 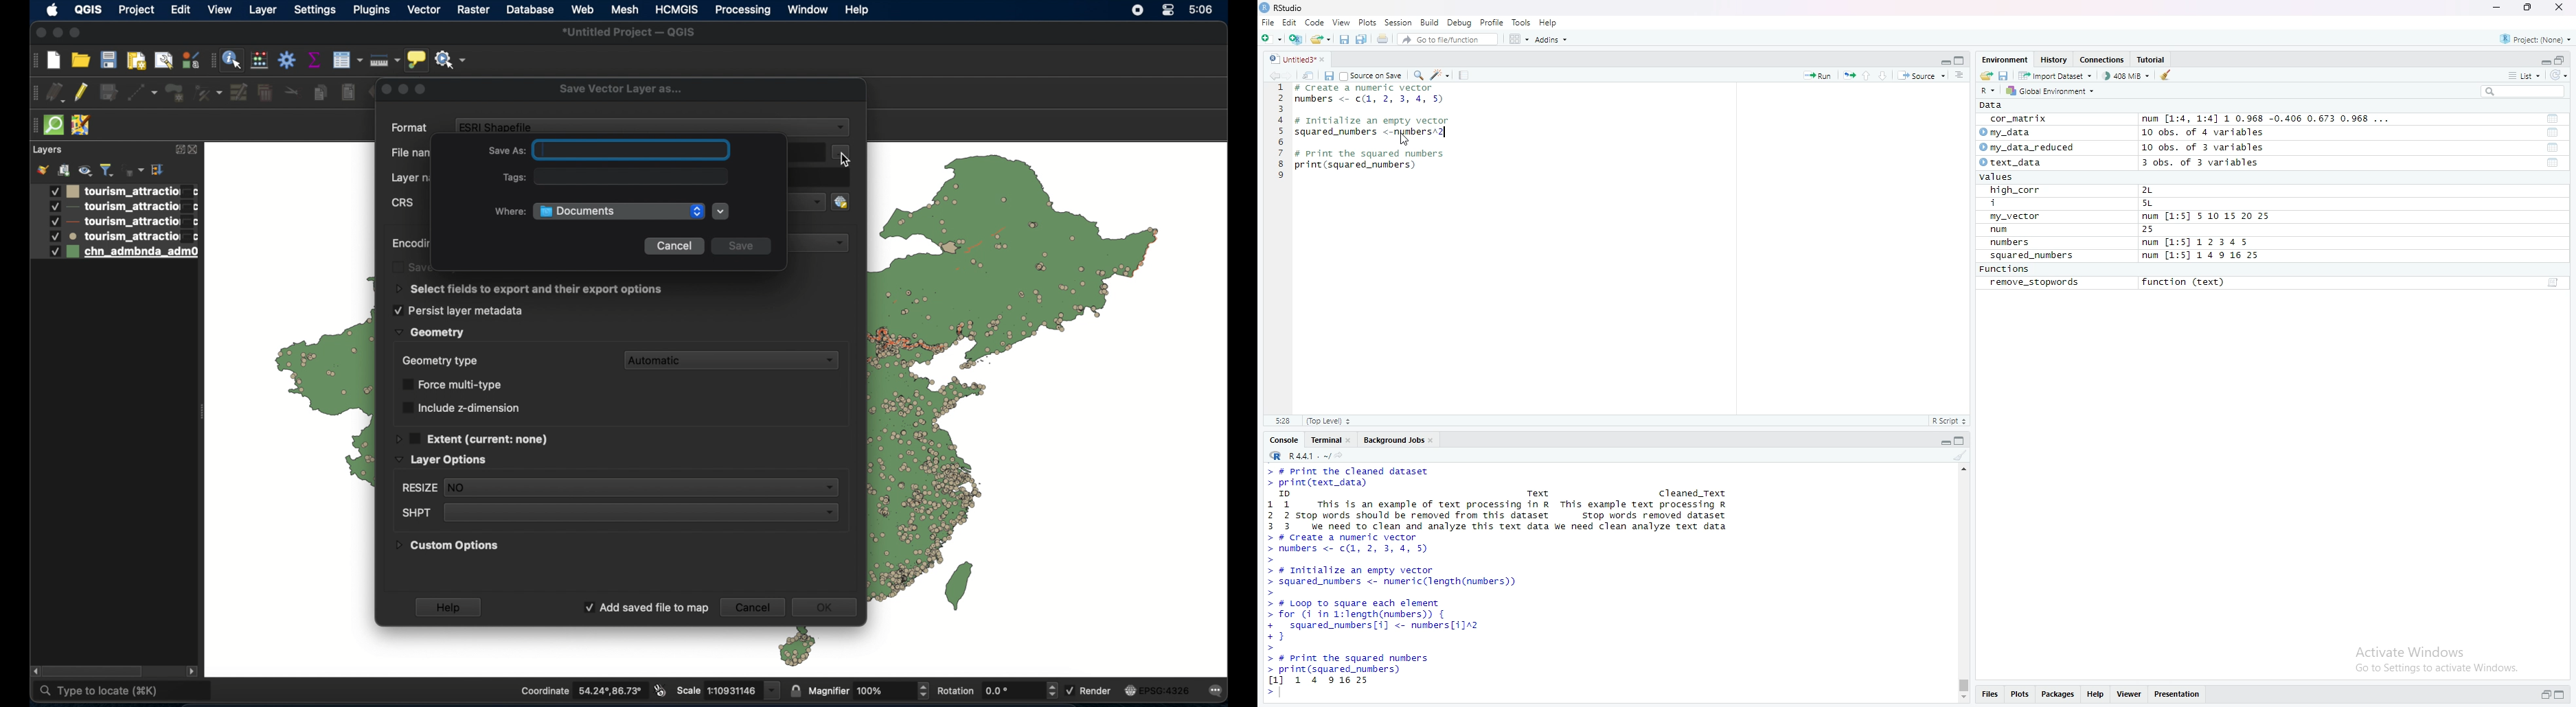 What do you see at coordinates (2016, 190) in the screenshot?
I see `high_corr` at bounding box center [2016, 190].